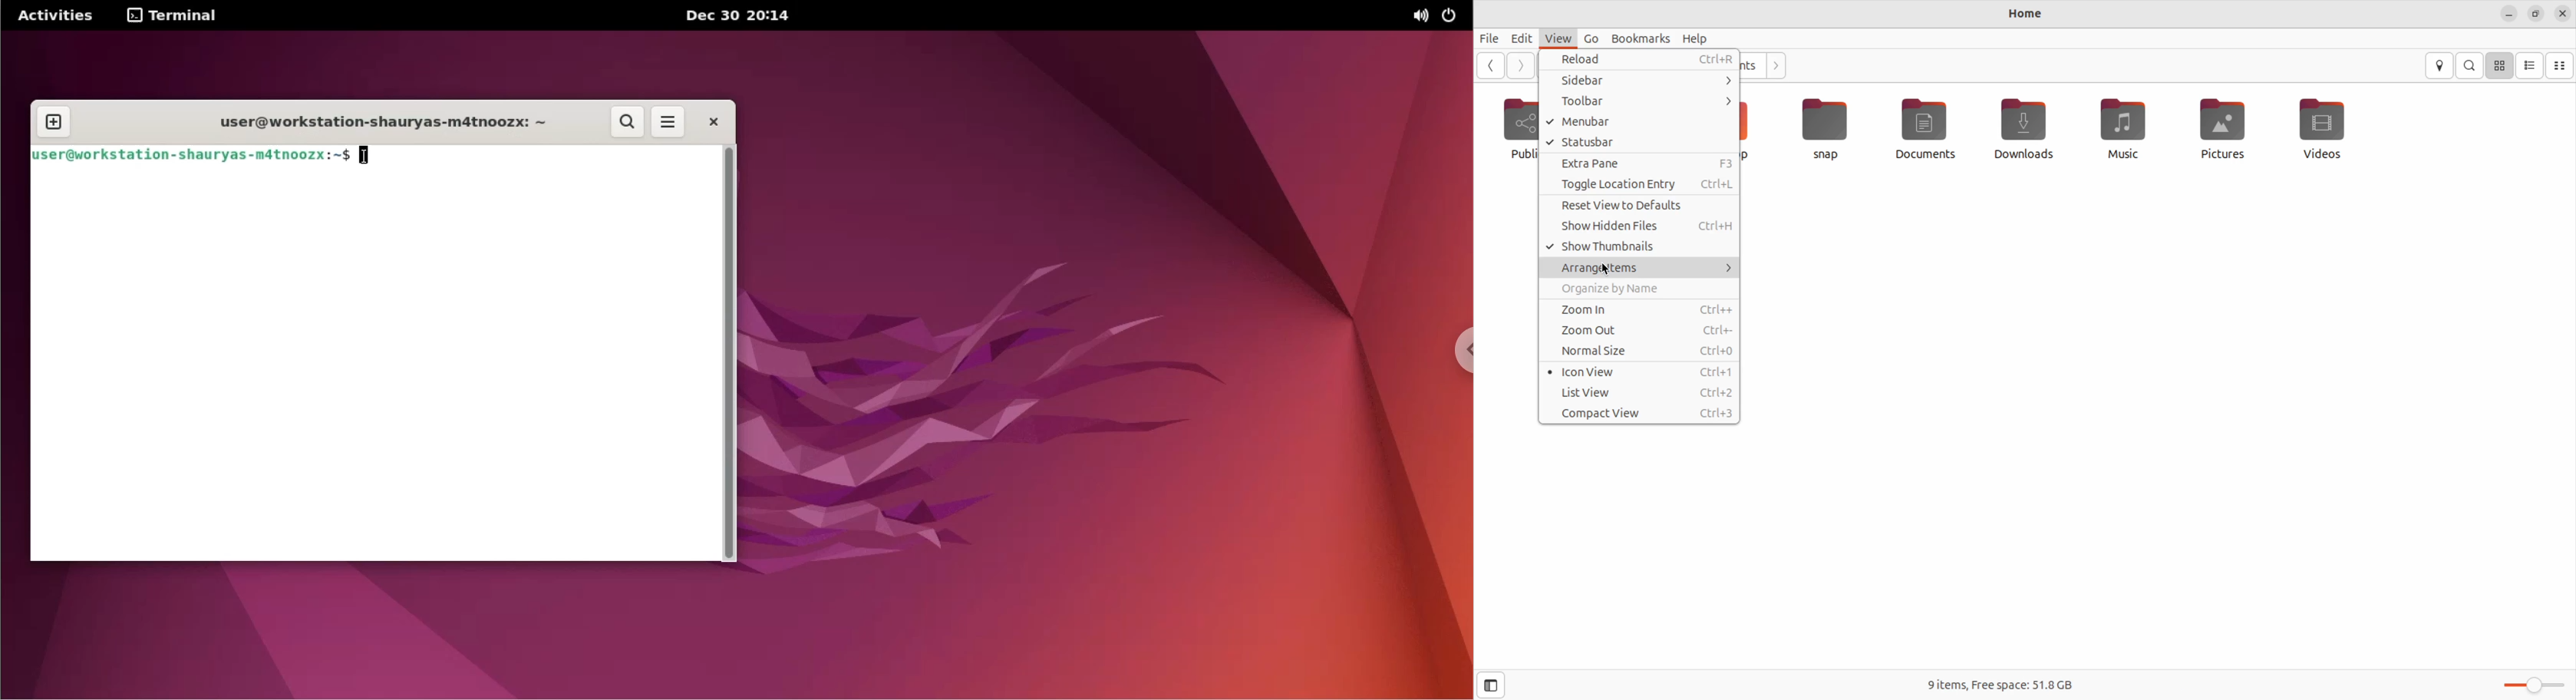 The width and height of the screenshot is (2576, 700). Describe the element at coordinates (1520, 65) in the screenshot. I see `forward` at that location.